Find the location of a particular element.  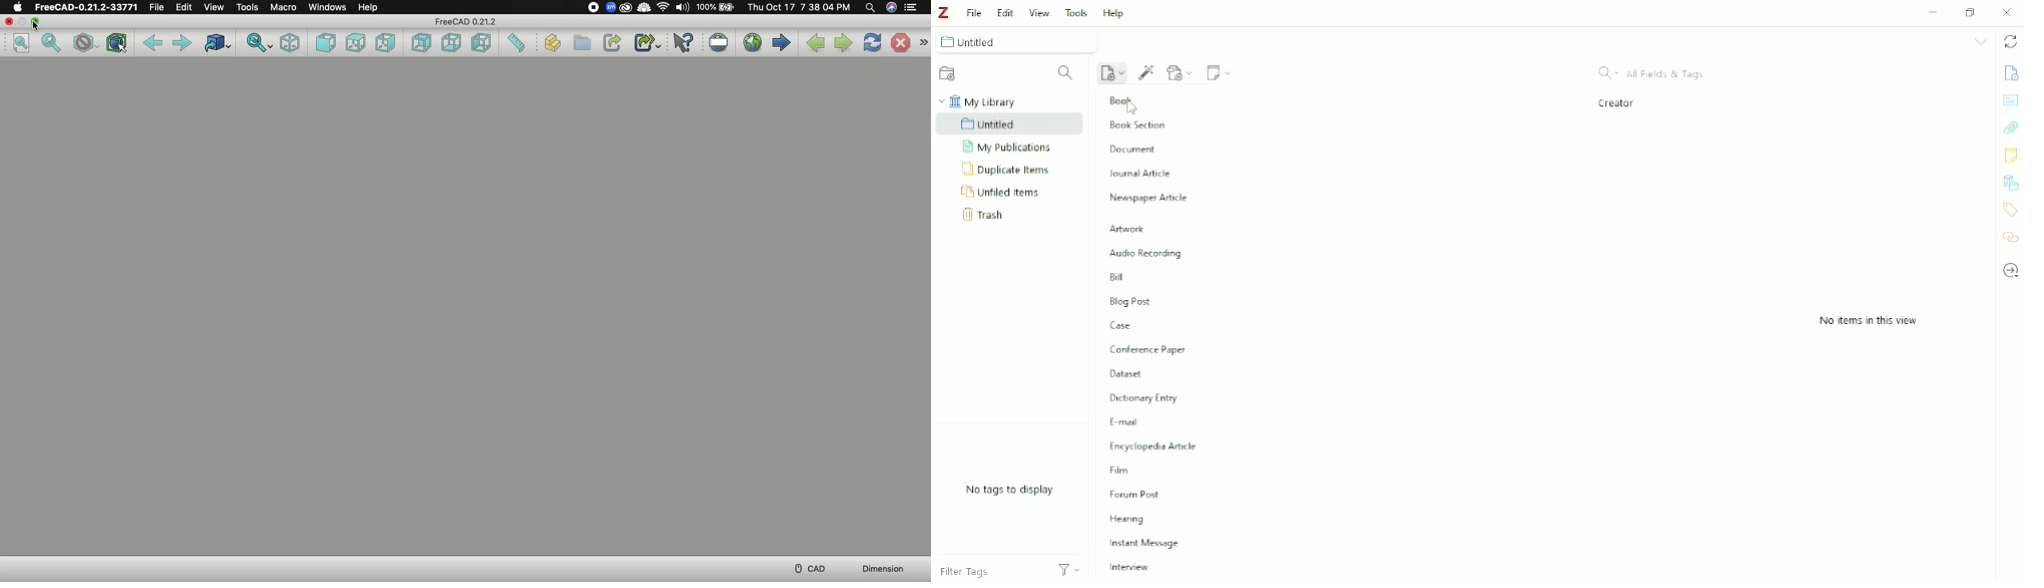

No tags to display is located at coordinates (1010, 490).